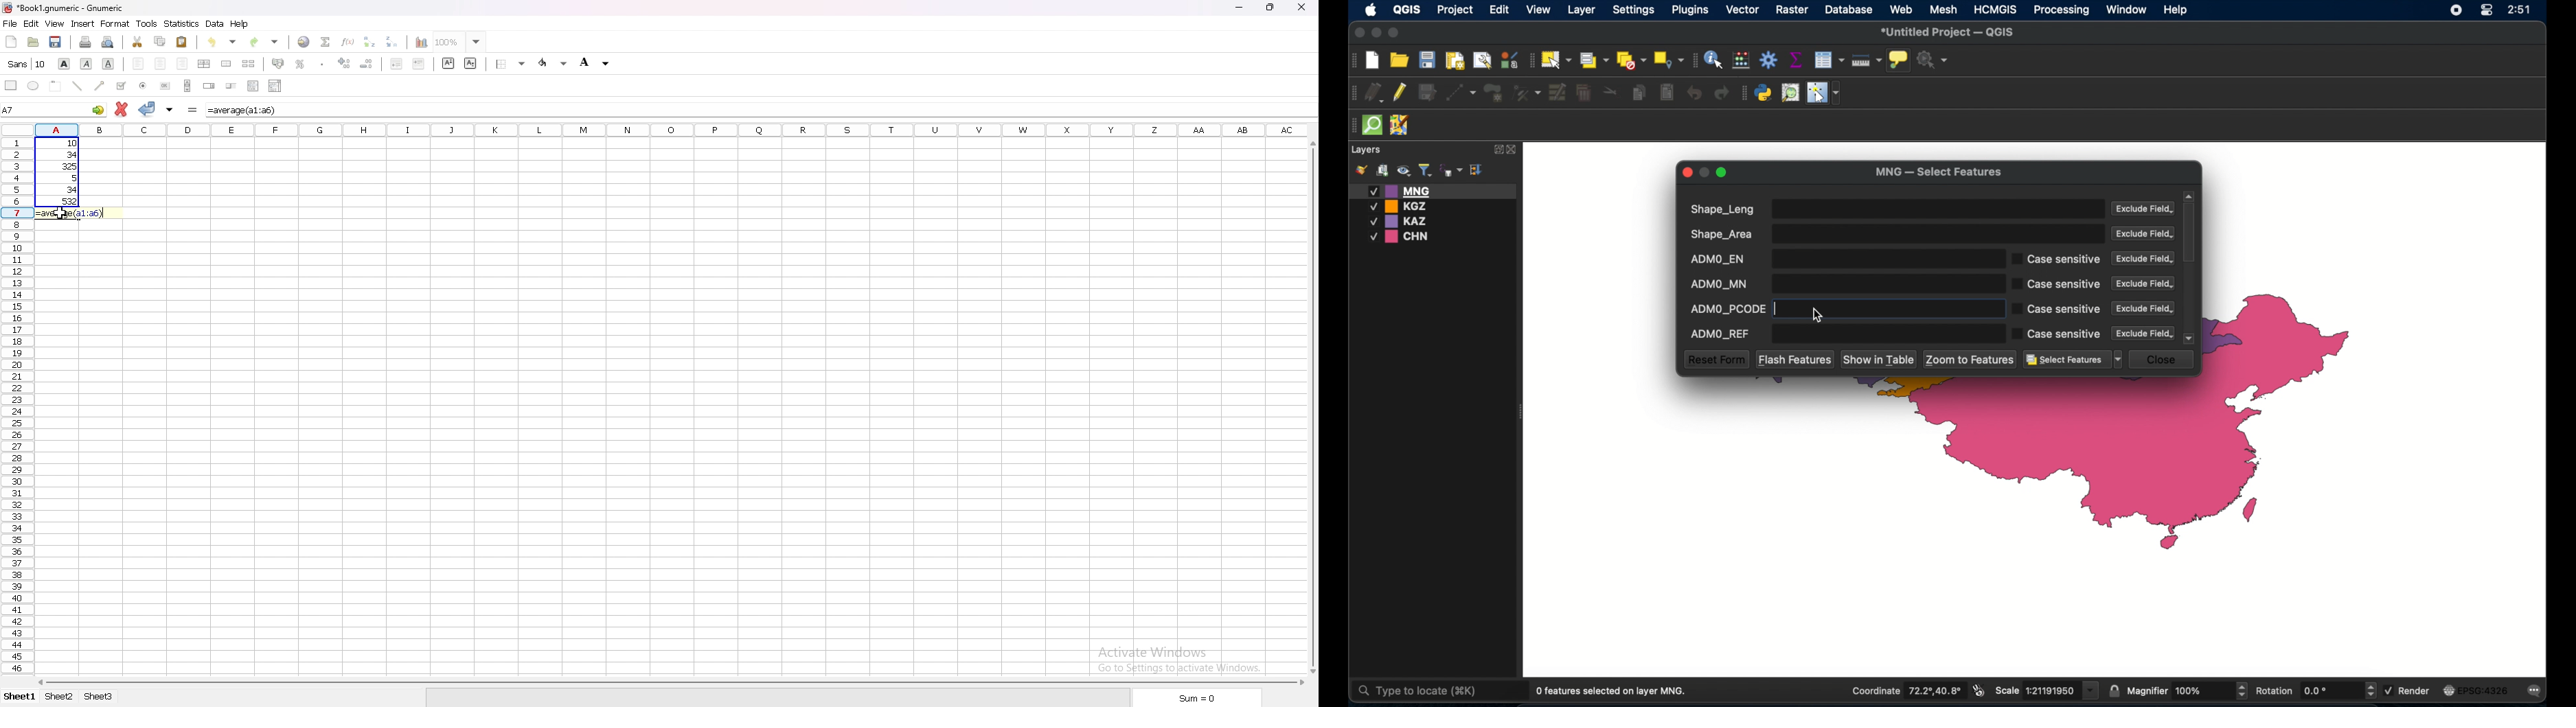  I want to click on inactive minimize, so click(1704, 172).